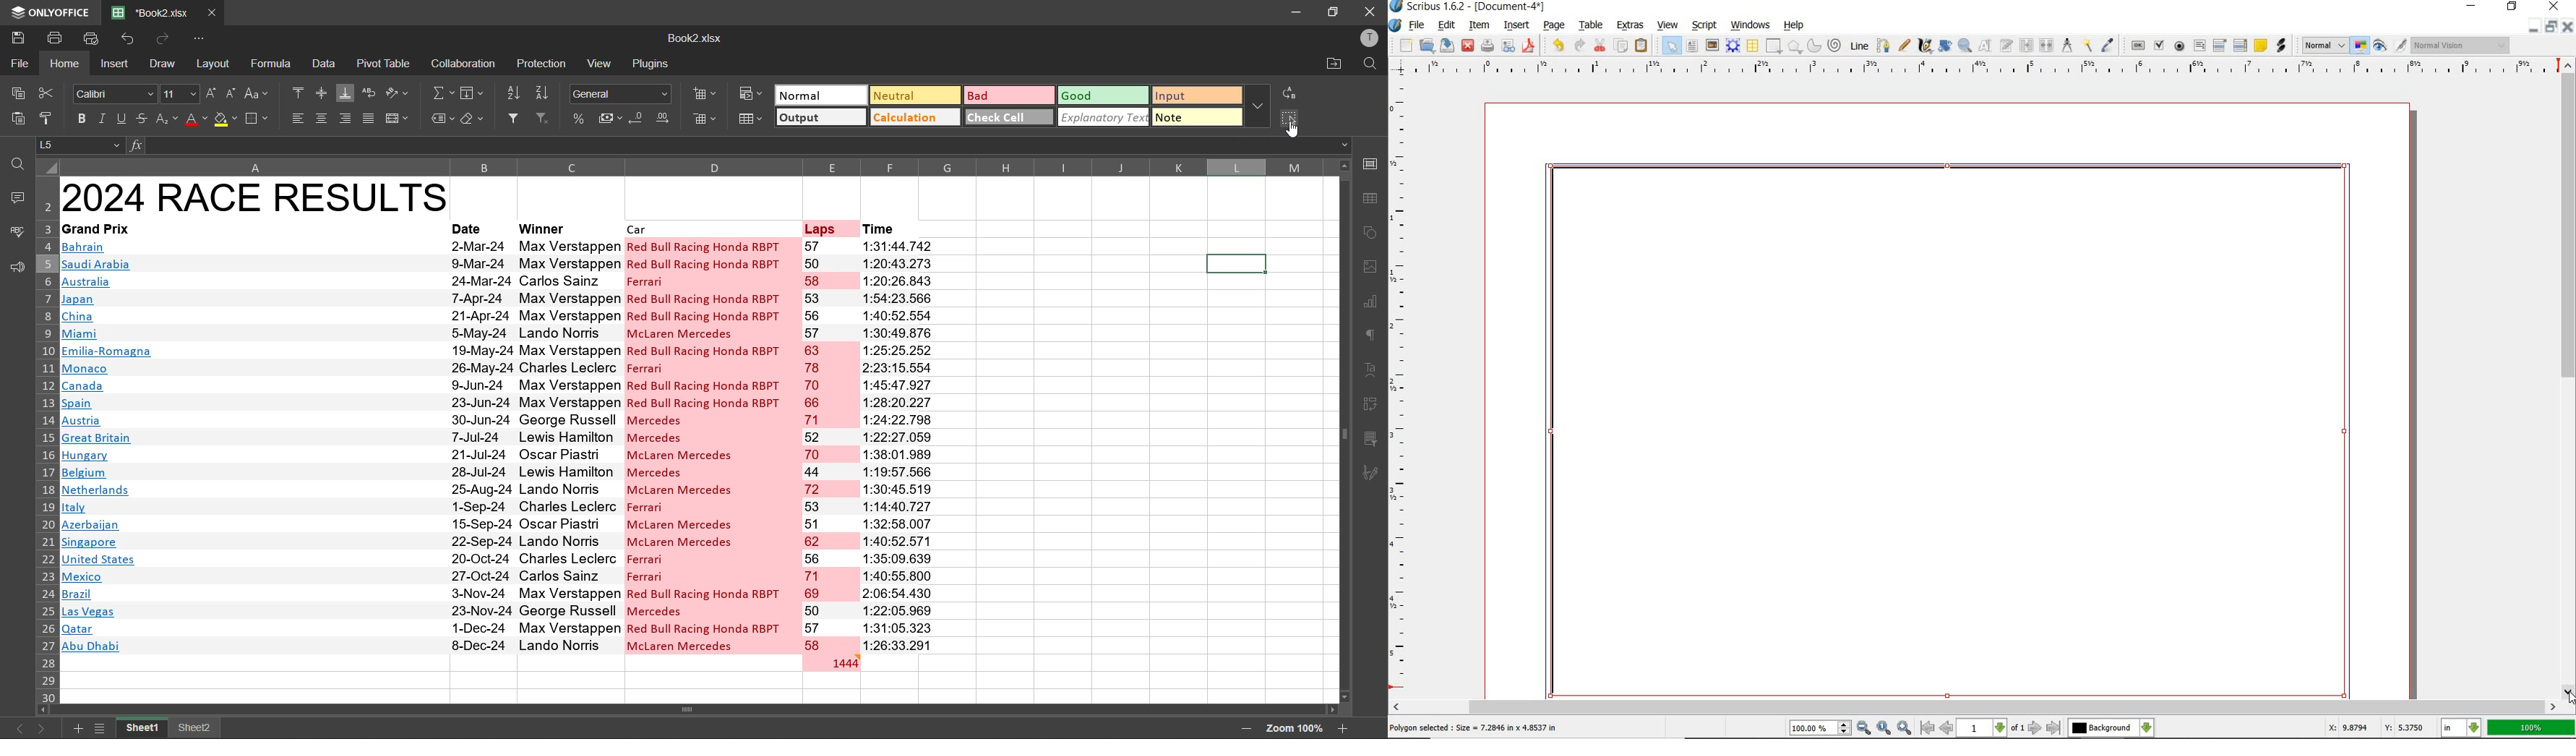 The width and height of the screenshot is (2576, 756). What do you see at coordinates (1865, 728) in the screenshot?
I see `zoom out` at bounding box center [1865, 728].